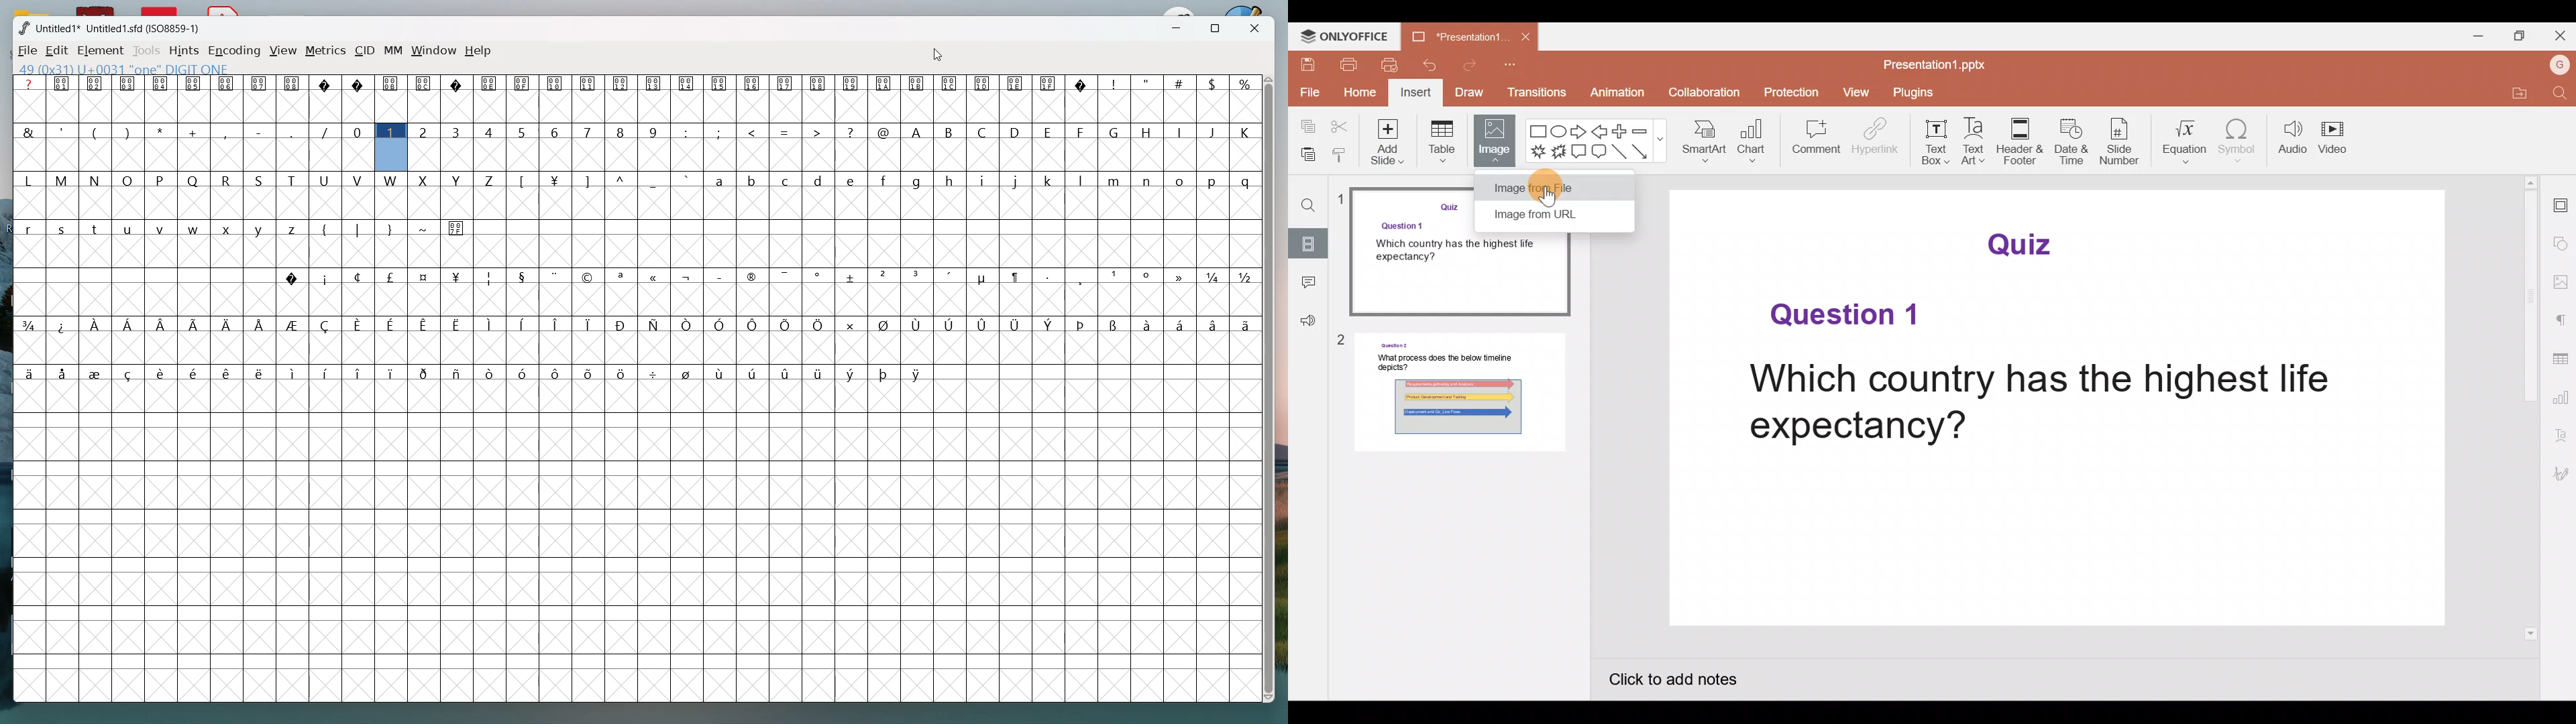 This screenshot has width=2576, height=728. I want to click on ', so click(62, 130).